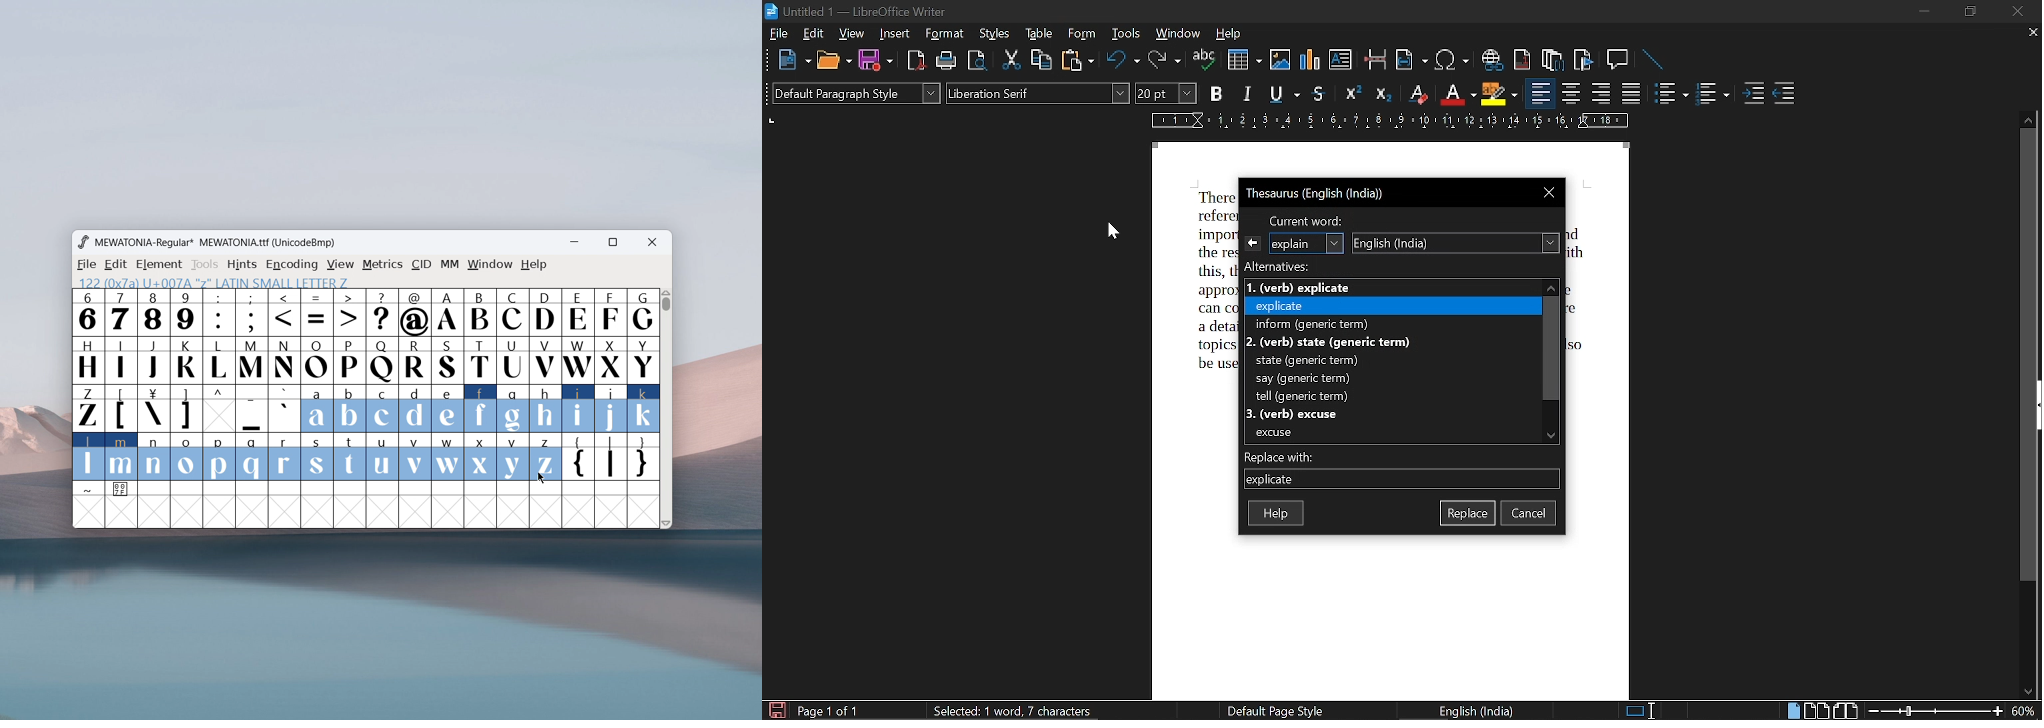 The height and width of the screenshot is (728, 2044). What do you see at coordinates (415, 361) in the screenshot?
I see `R` at bounding box center [415, 361].